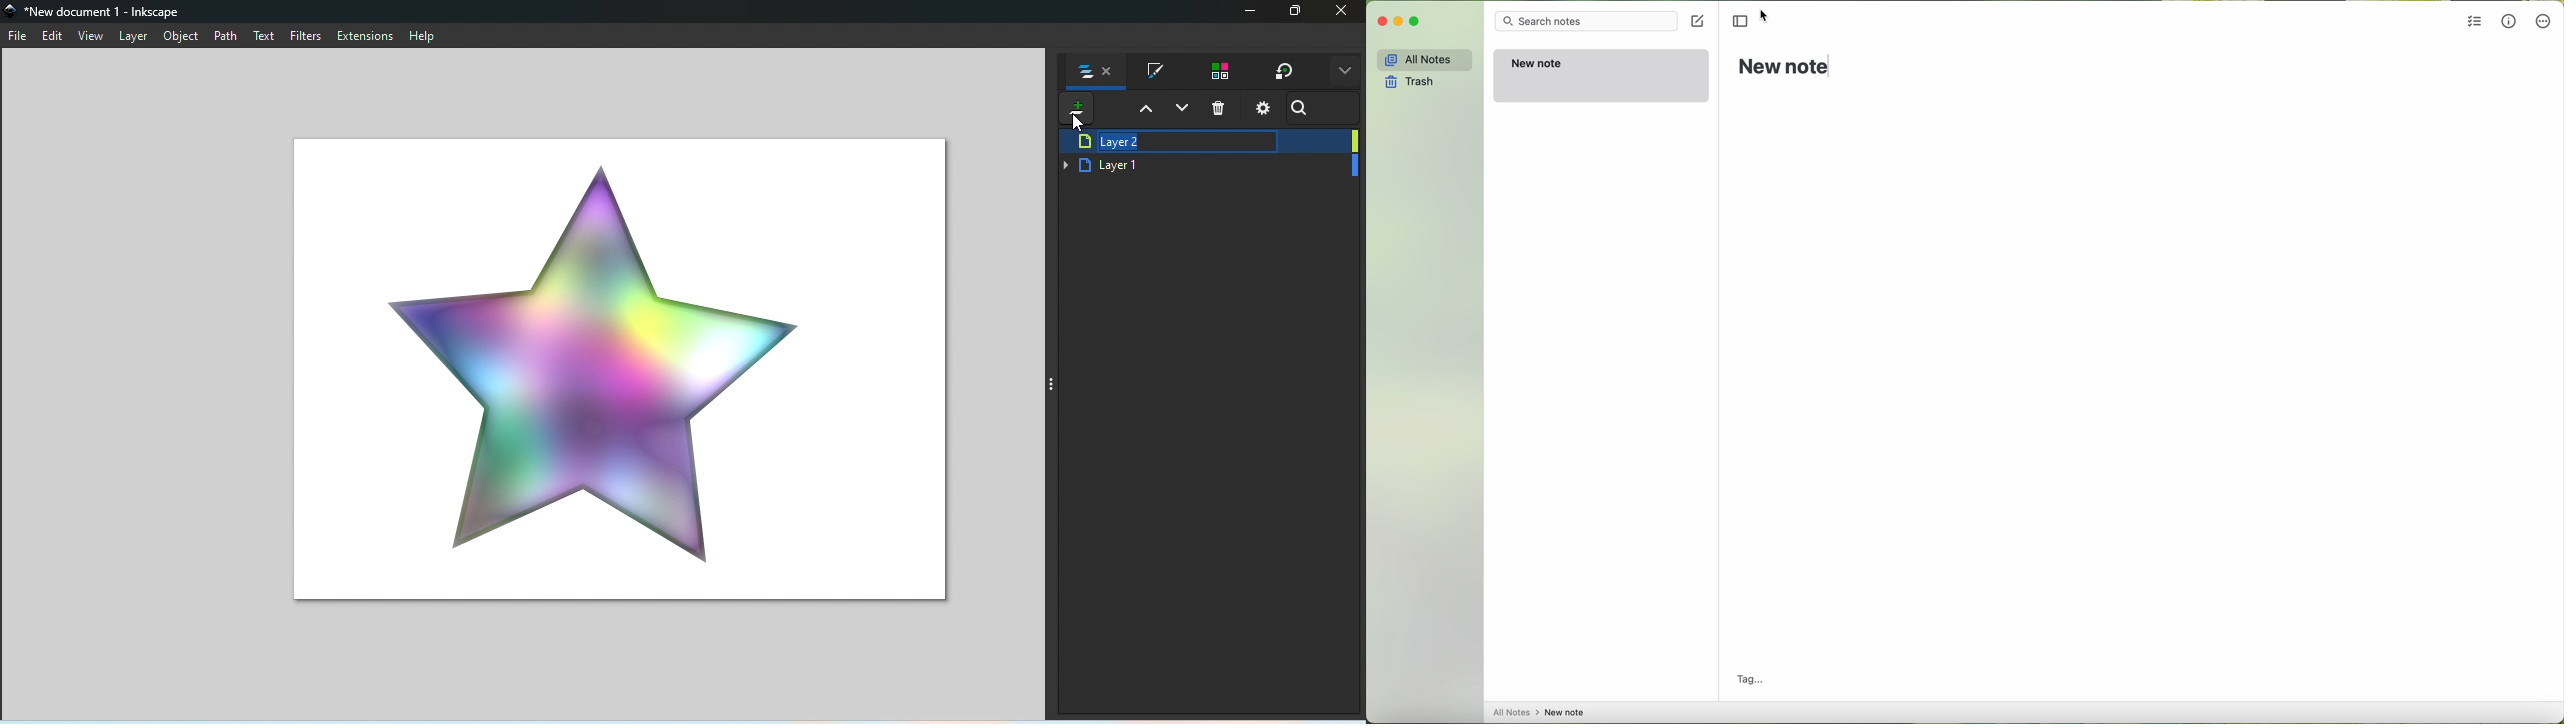 The height and width of the screenshot is (728, 2576). What do you see at coordinates (307, 37) in the screenshot?
I see `Filters` at bounding box center [307, 37].